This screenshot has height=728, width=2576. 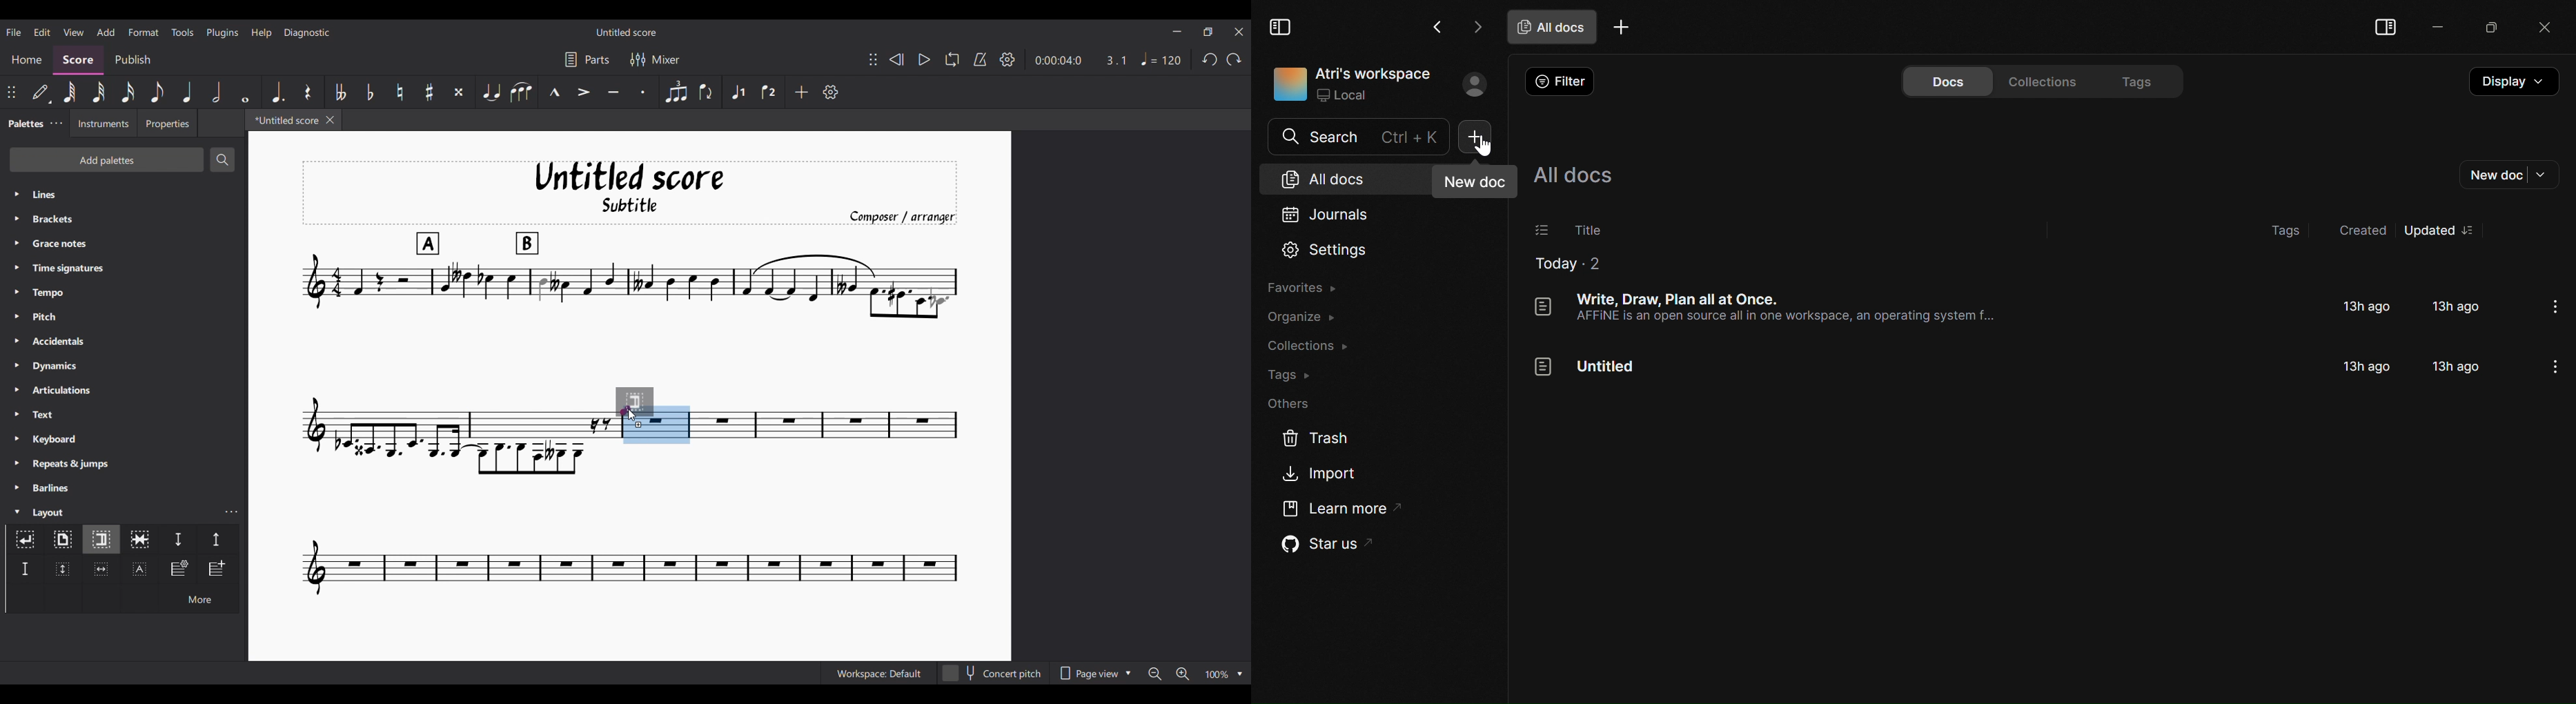 I want to click on Selected measure highlighted, so click(x=639, y=436).